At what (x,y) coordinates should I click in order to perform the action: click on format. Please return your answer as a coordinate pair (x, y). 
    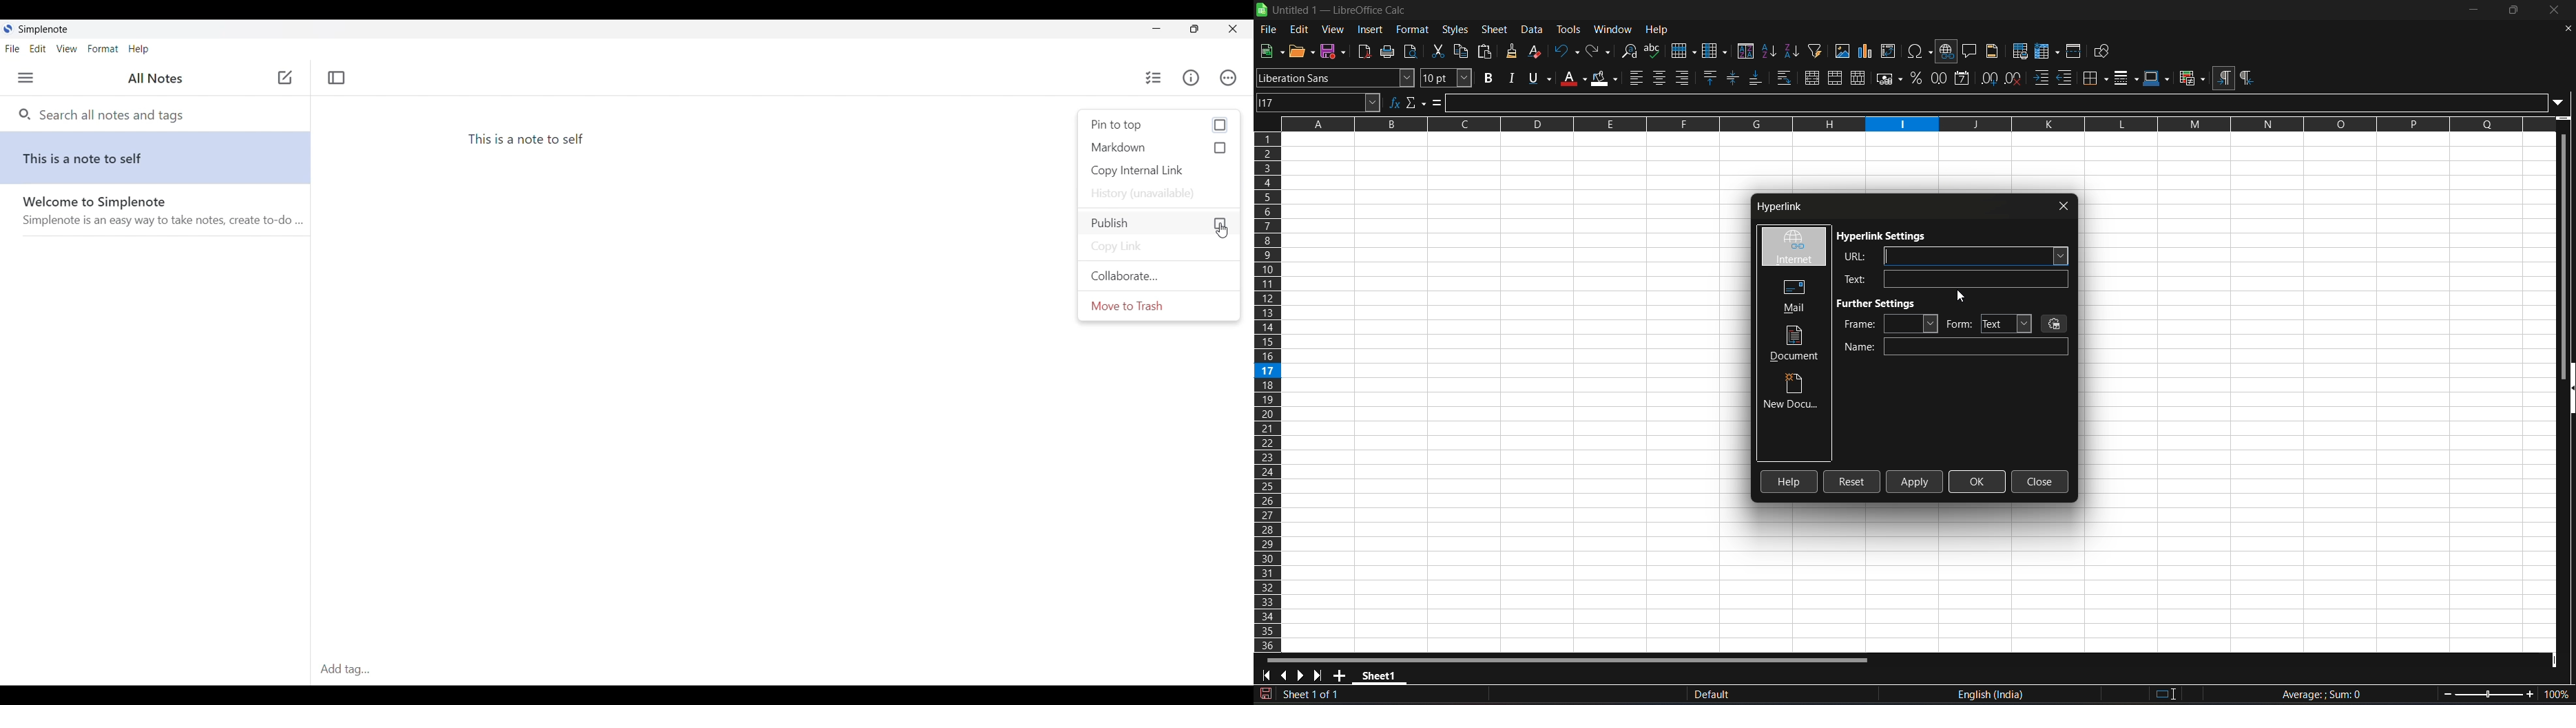
    Looking at the image, I should click on (1411, 30).